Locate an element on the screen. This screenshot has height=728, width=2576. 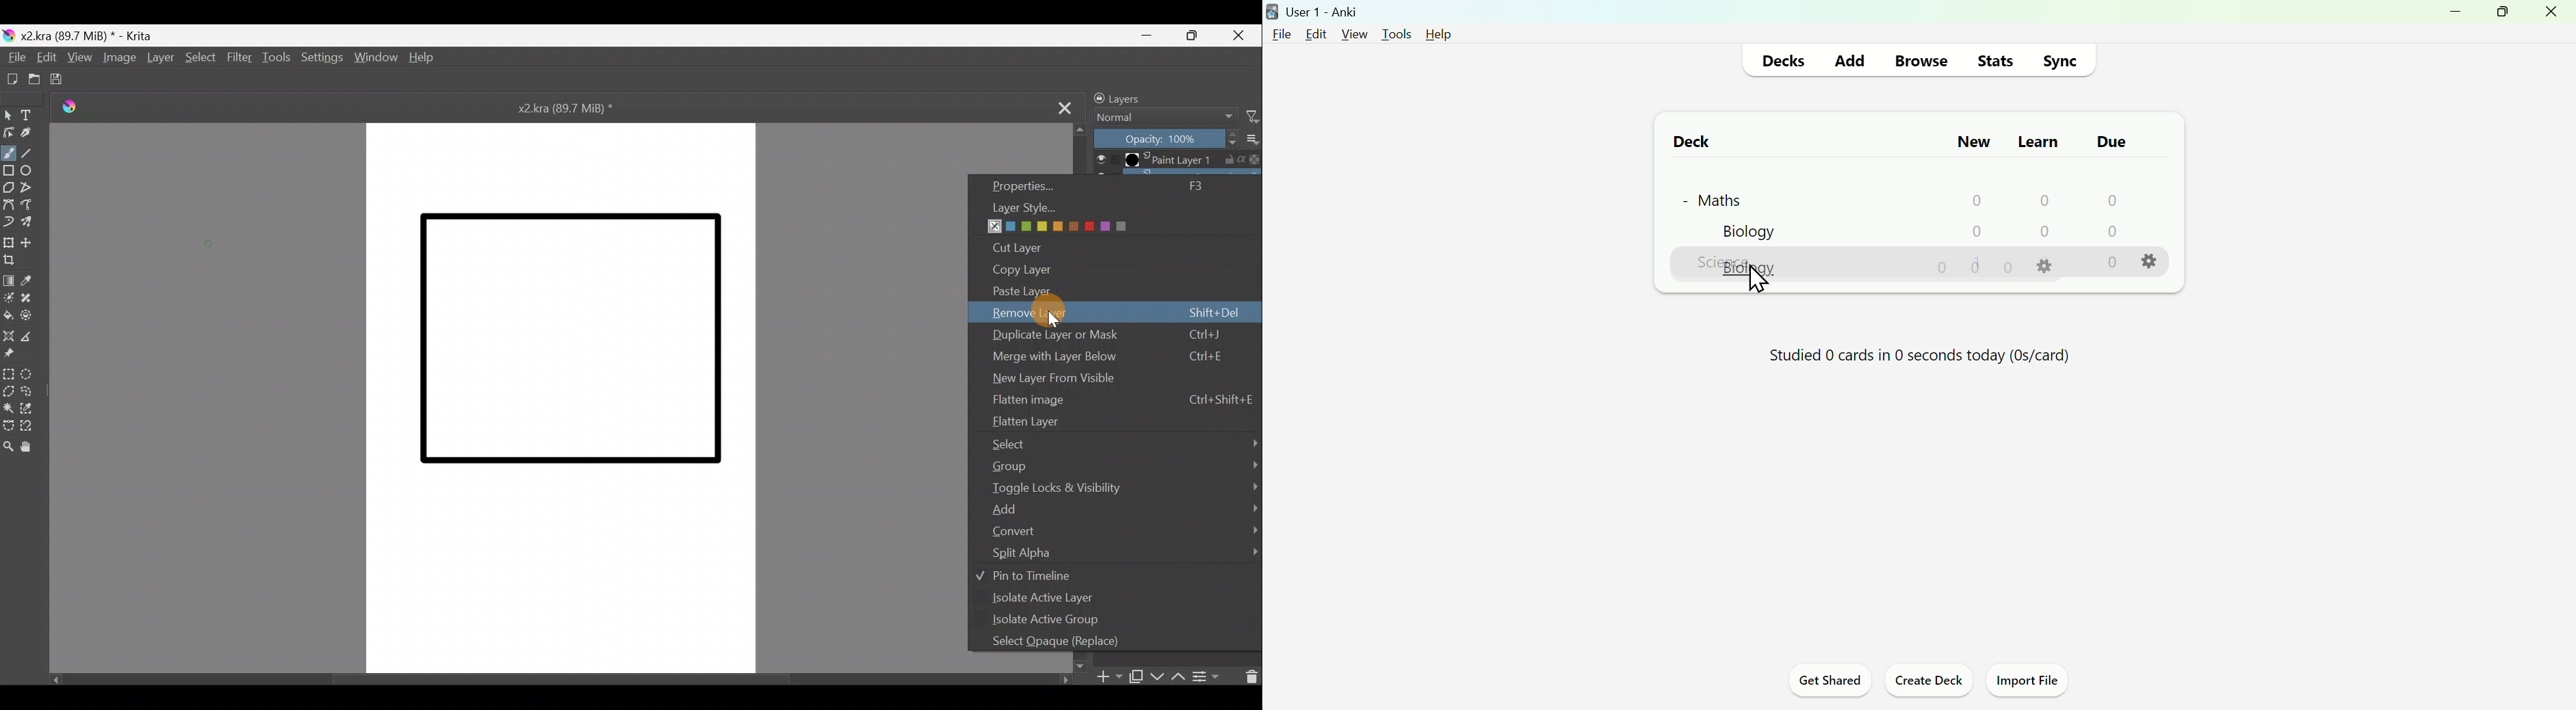
0 is located at coordinates (2008, 267).